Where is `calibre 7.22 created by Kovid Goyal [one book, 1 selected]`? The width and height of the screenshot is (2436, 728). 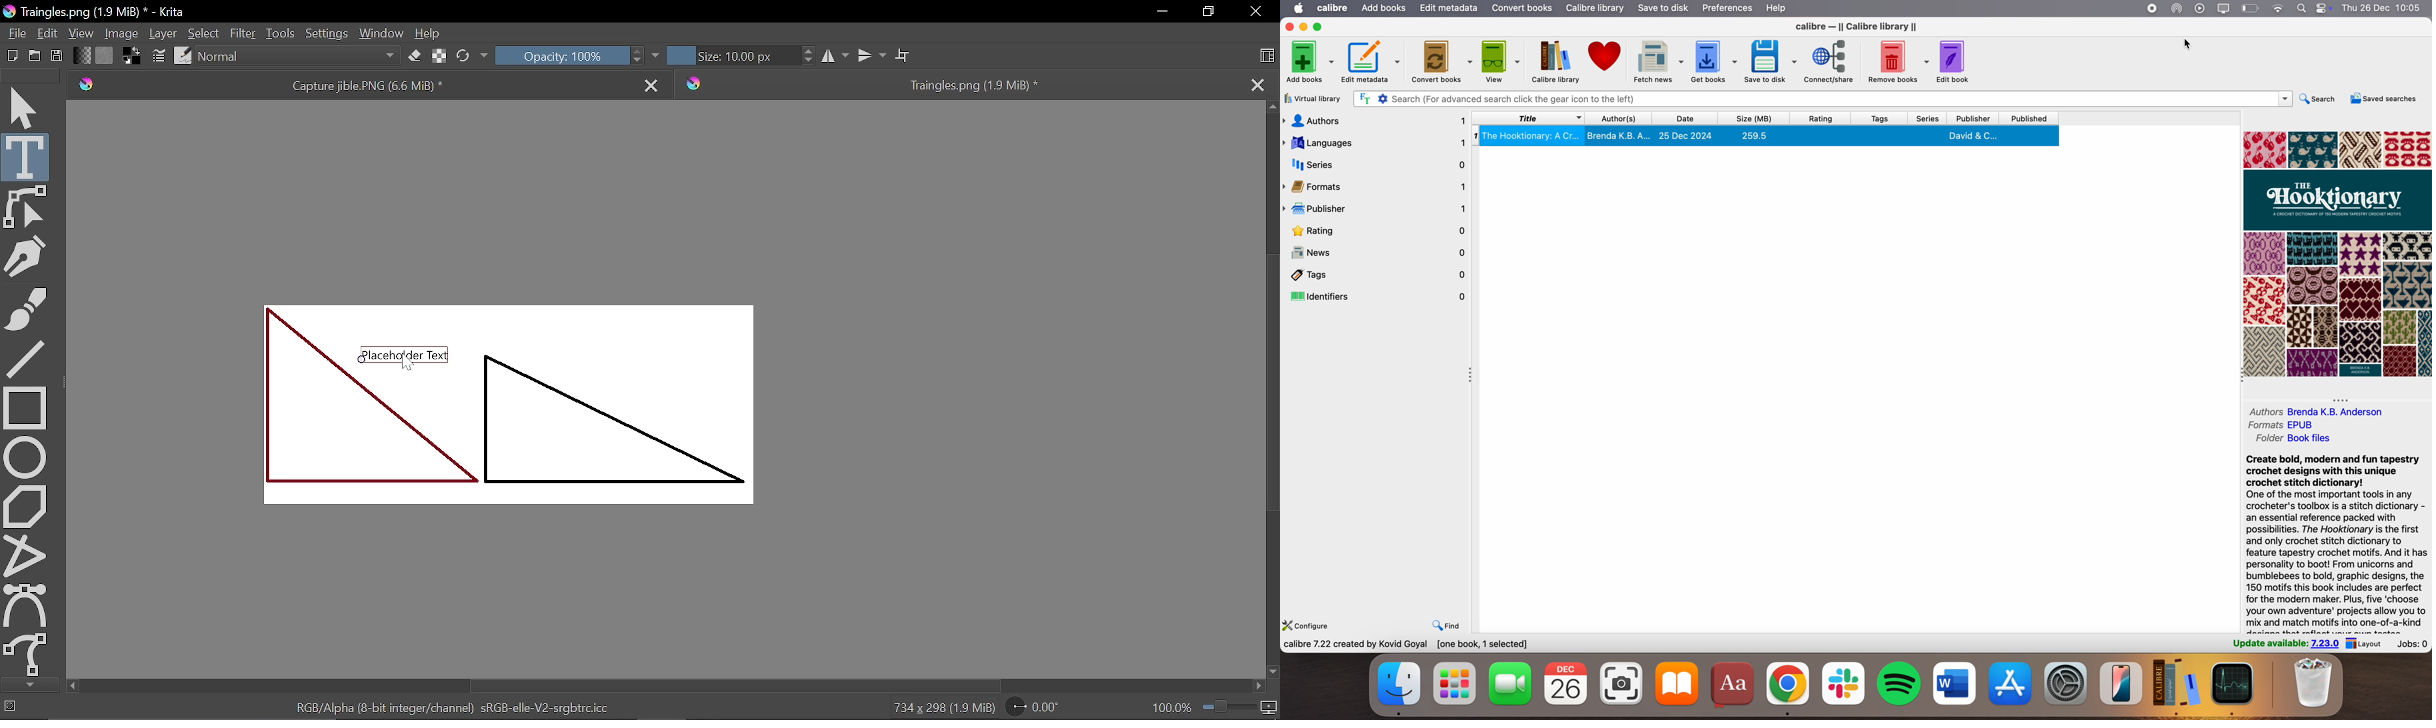
calibre 7.22 created by Kovid Goyal [one book, 1 selected] is located at coordinates (1405, 644).